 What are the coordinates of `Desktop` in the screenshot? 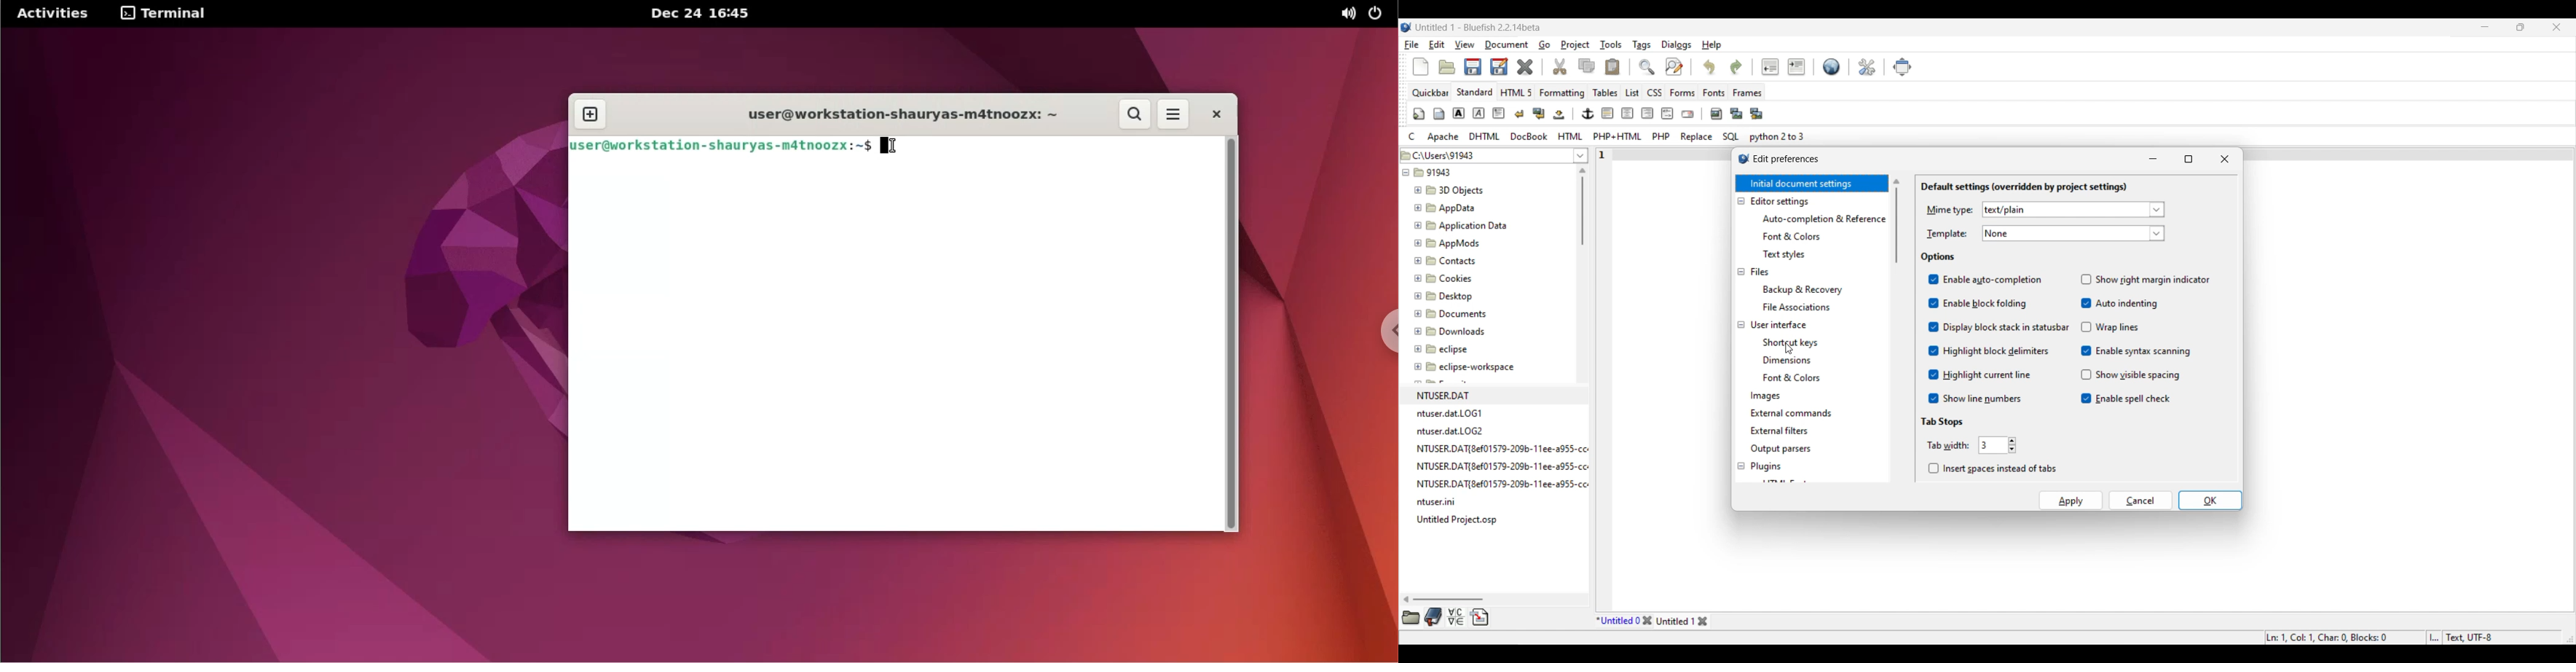 It's located at (1450, 294).